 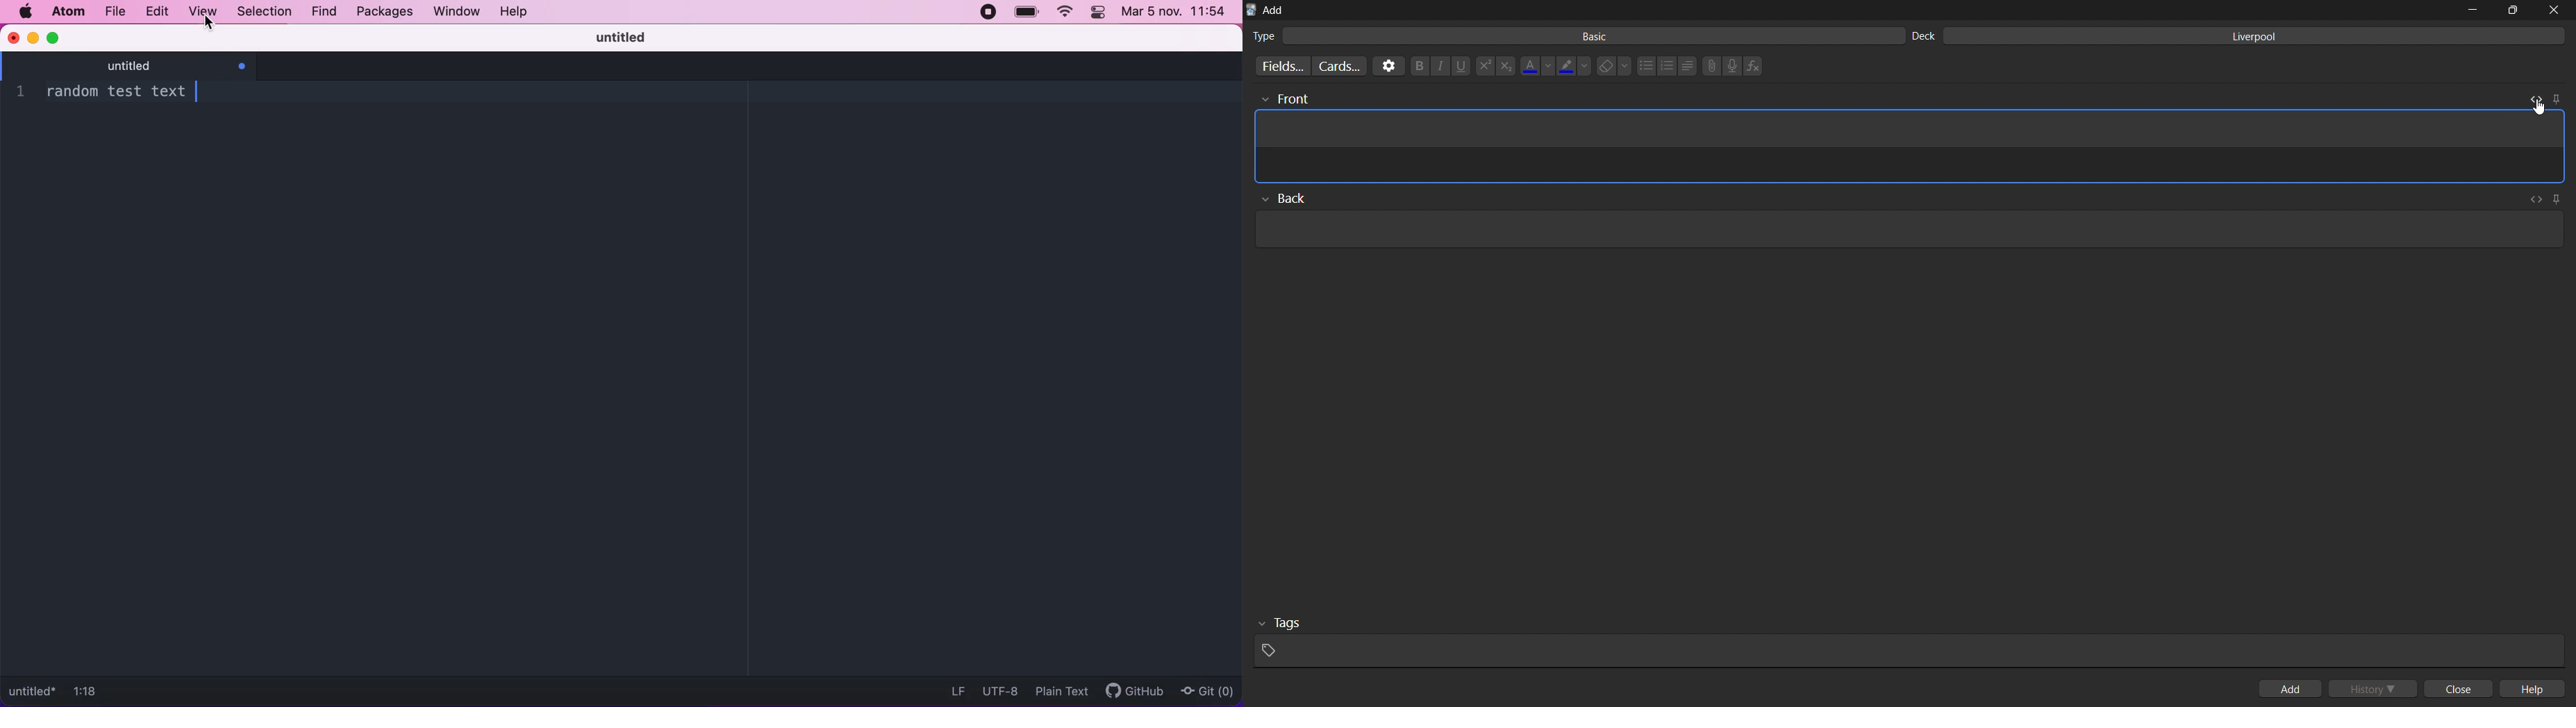 What do you see at coordinates (1417, 67) in the screenshot?
I see `bold` at bounding box center [1417, 67].